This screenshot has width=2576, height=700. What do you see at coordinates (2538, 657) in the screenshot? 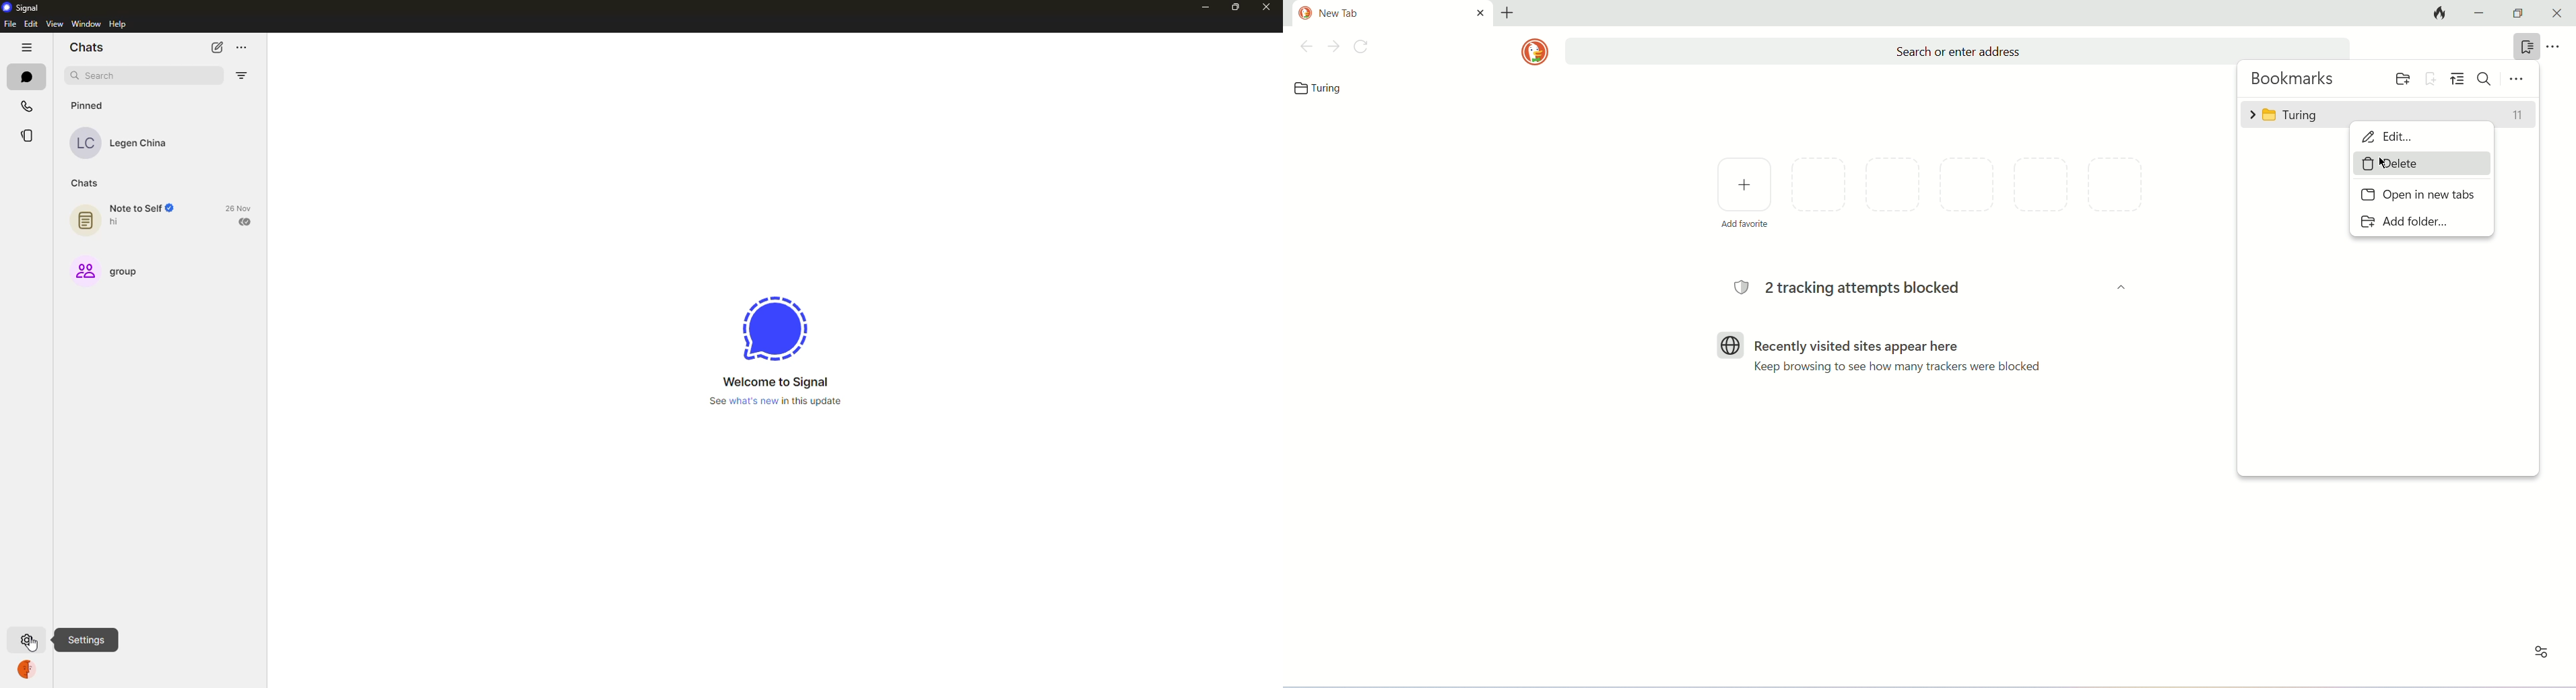
I see `home page settings` at bounding box center [2538, 657].